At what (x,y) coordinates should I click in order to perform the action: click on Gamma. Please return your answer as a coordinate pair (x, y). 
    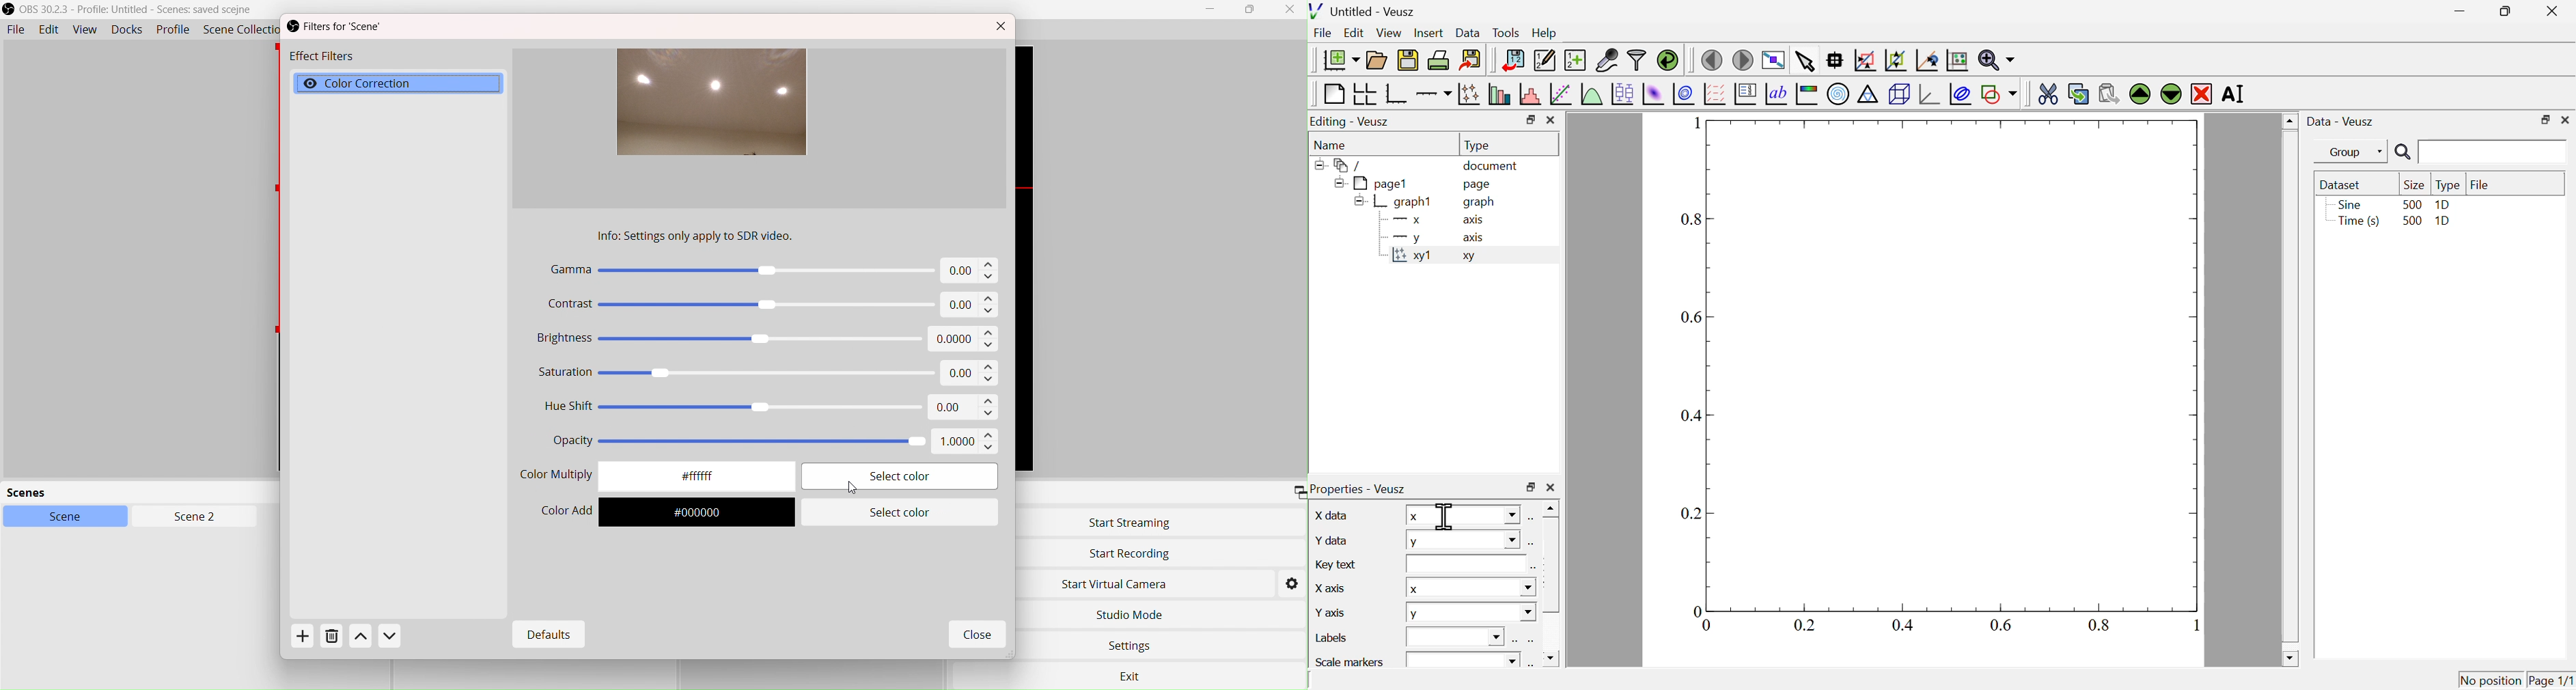
    Looking at the image, I should click on (742, 268).